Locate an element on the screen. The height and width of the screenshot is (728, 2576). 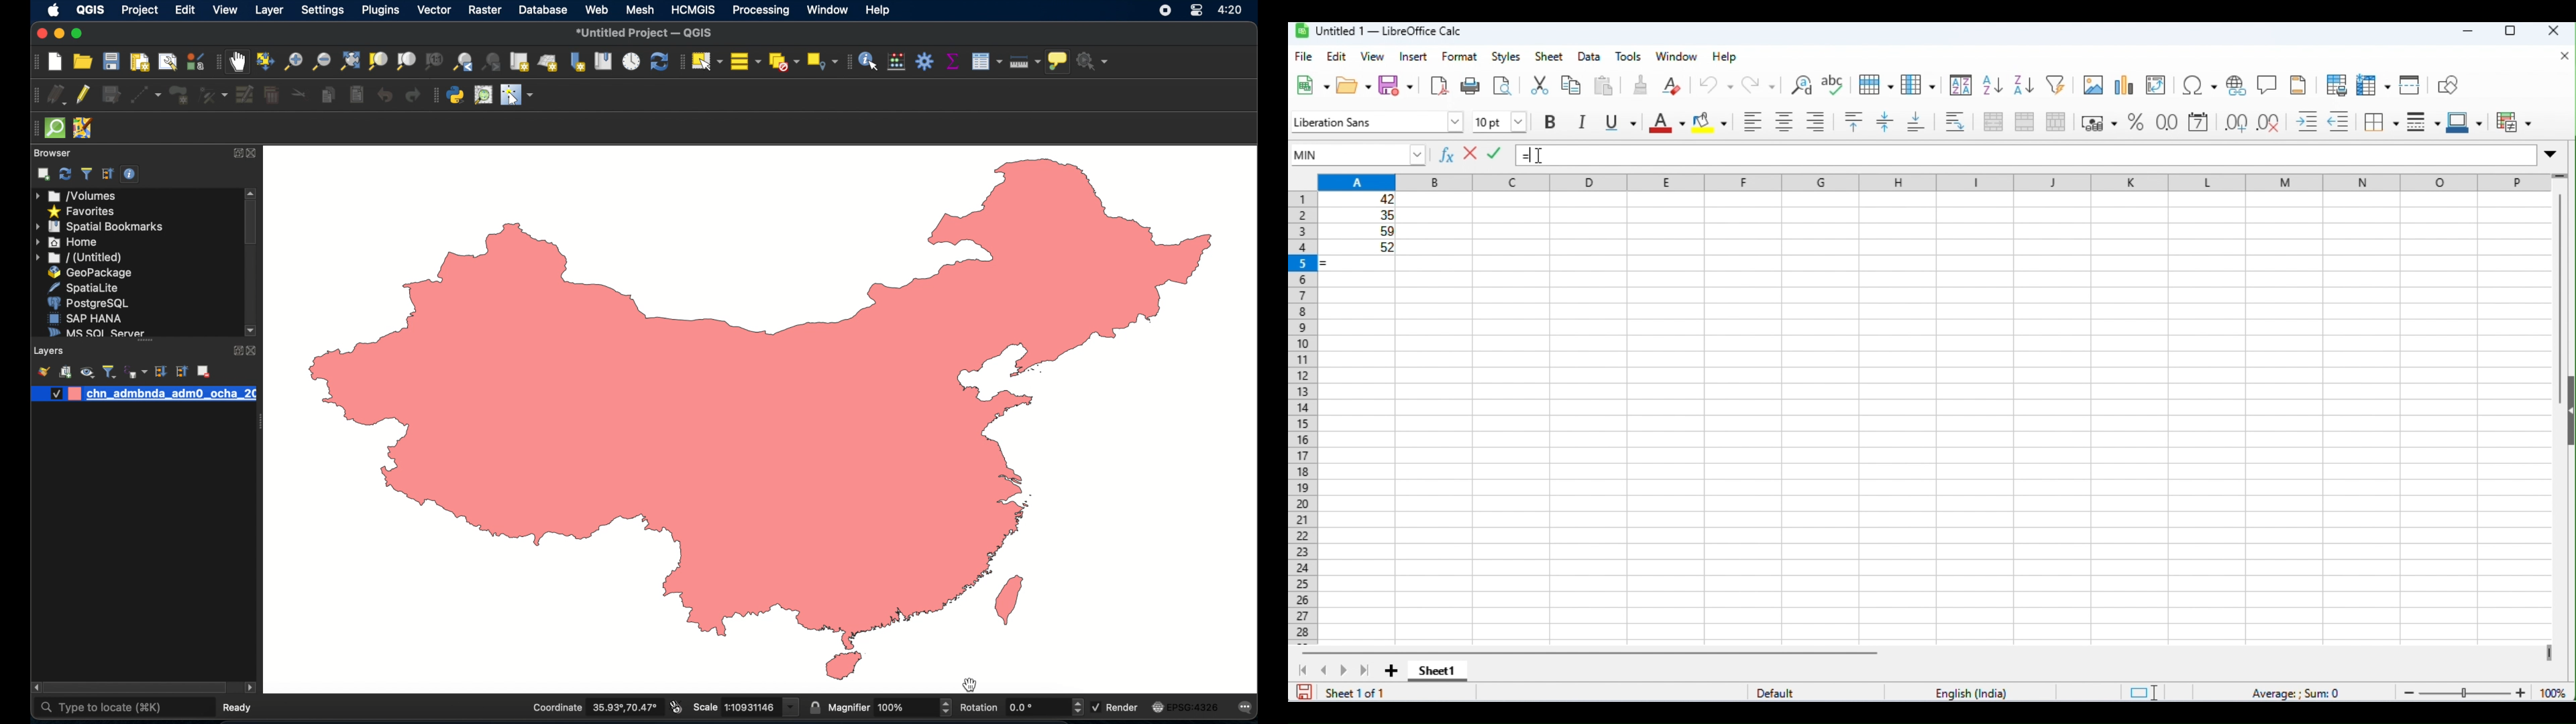
paste is located at coordinates (1606, 86).